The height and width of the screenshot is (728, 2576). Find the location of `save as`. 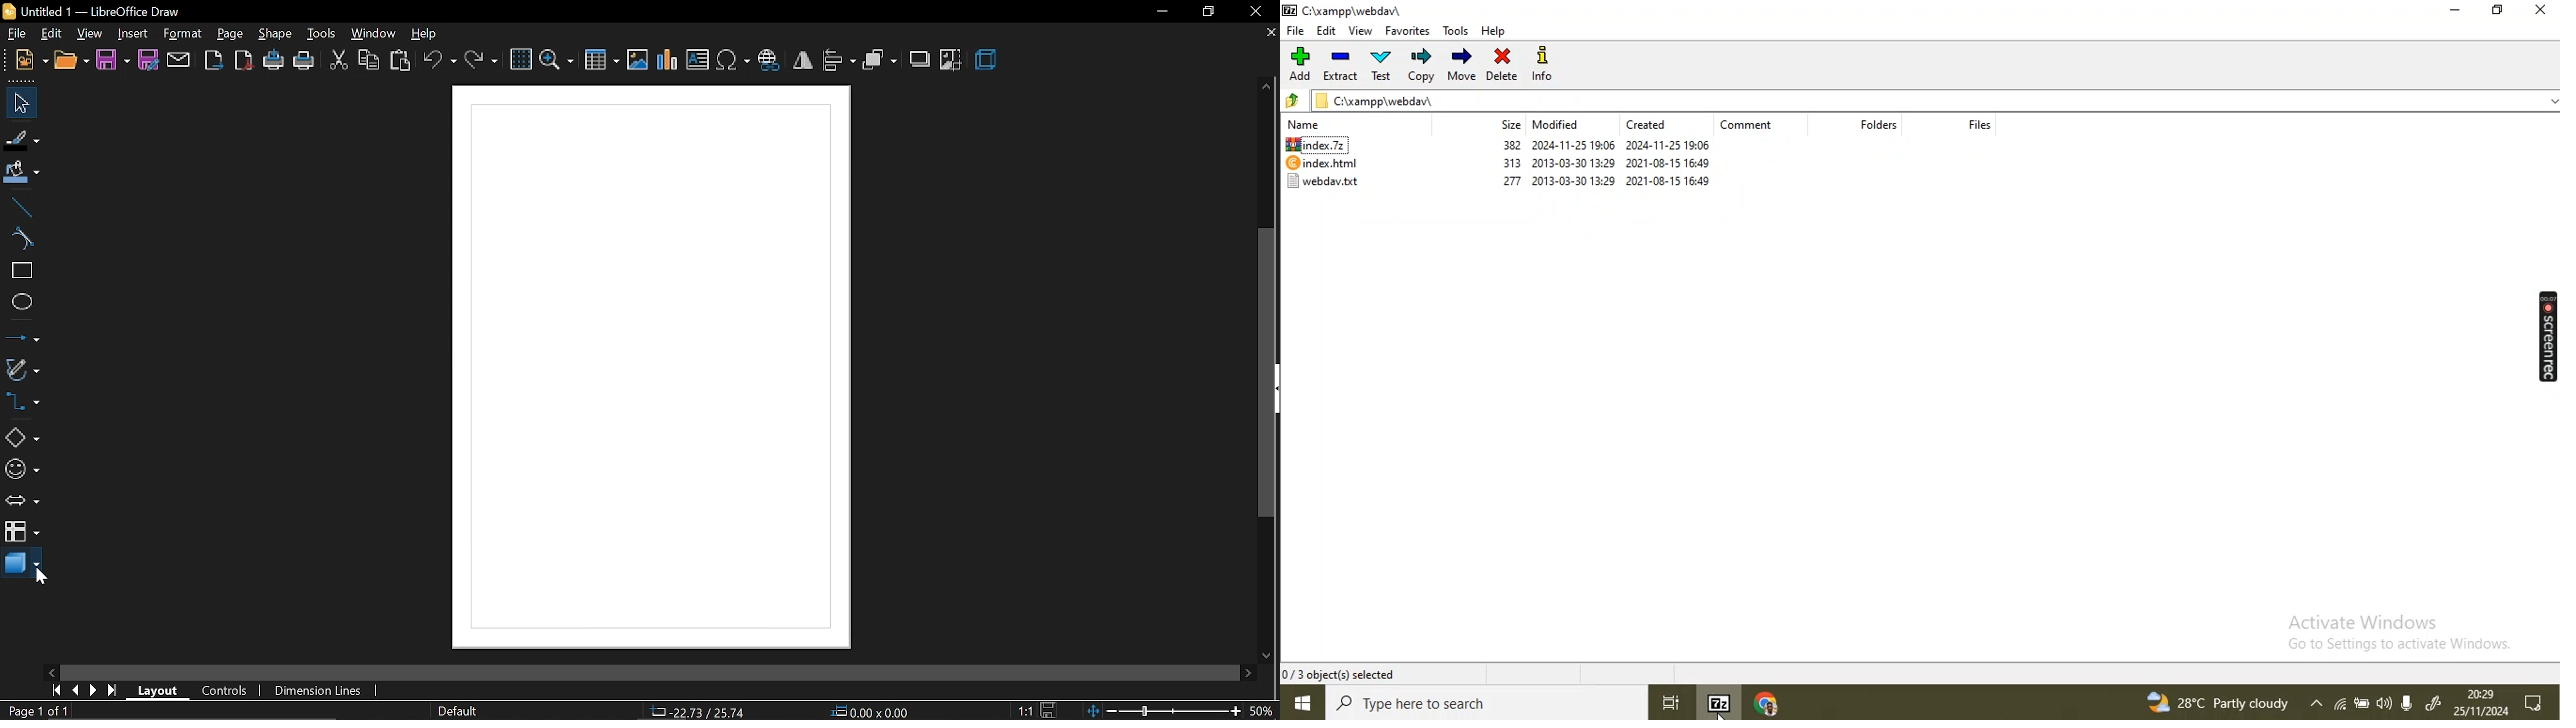

save as is located at coordinates (149, 60).